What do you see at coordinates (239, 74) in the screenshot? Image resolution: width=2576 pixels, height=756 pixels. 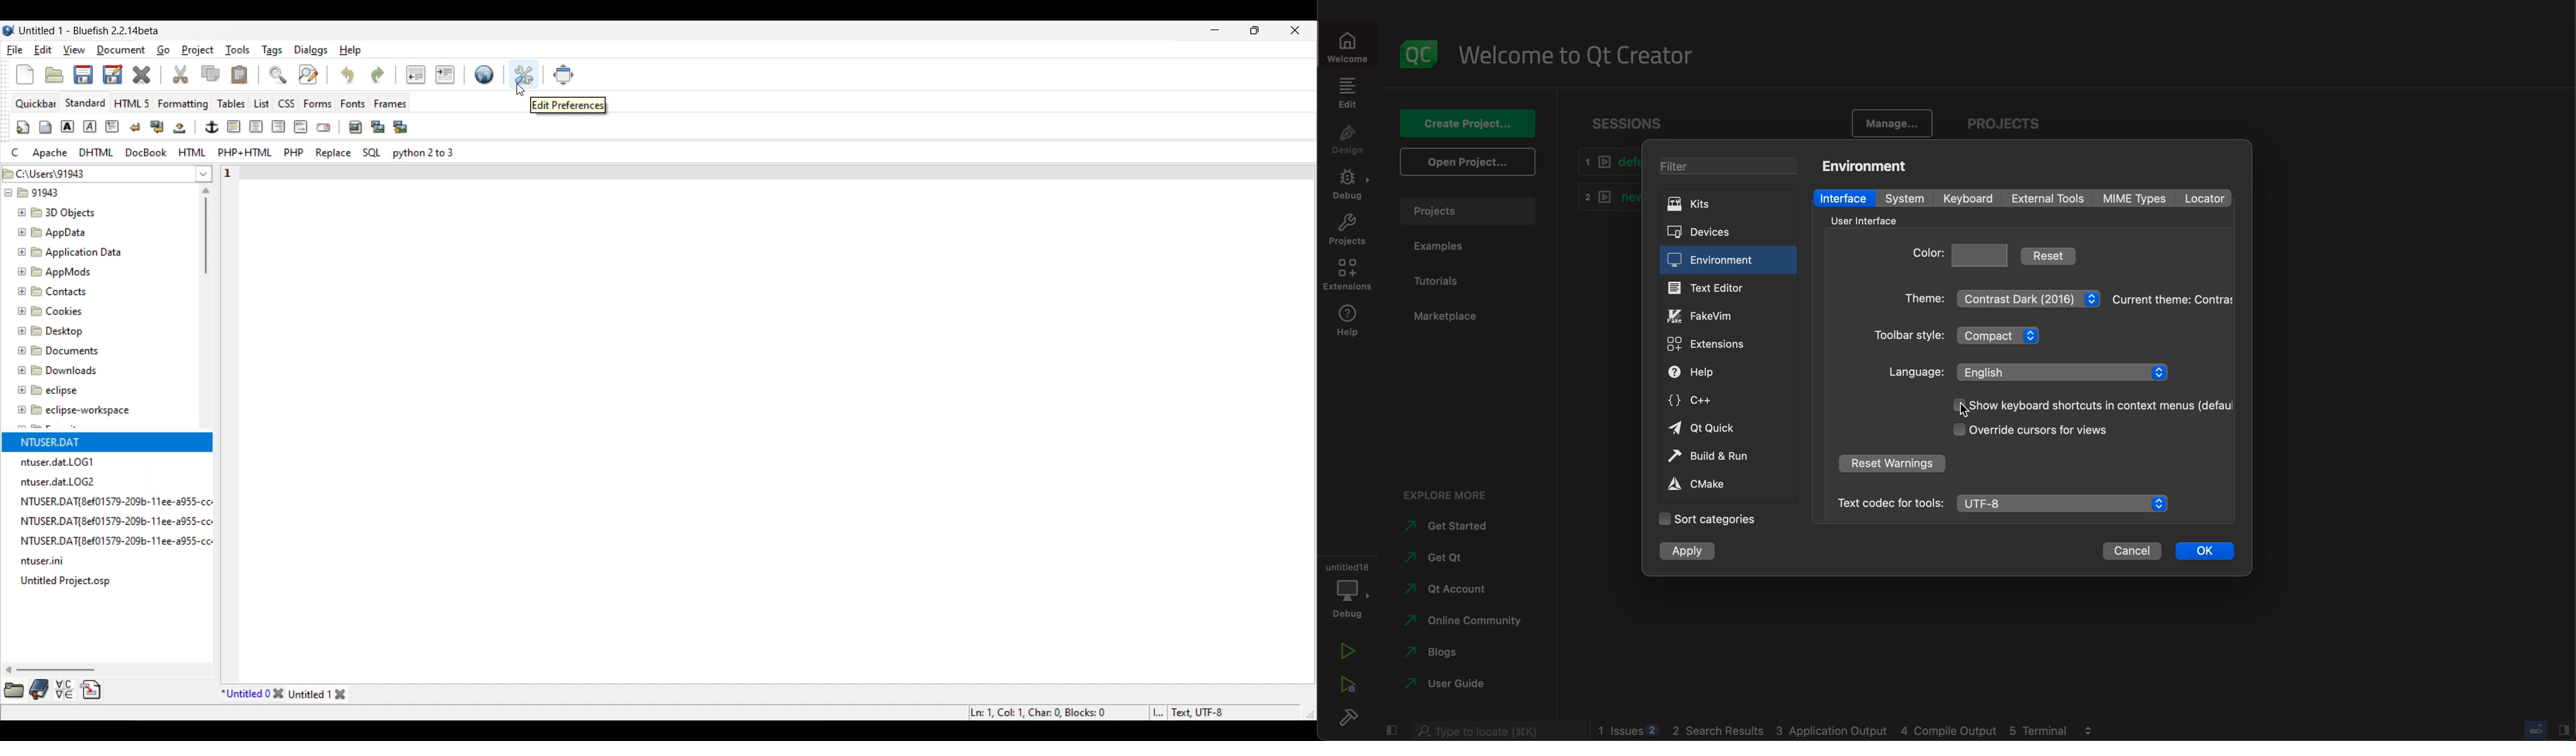 I see `Paste` at bounding box center [239, 74].